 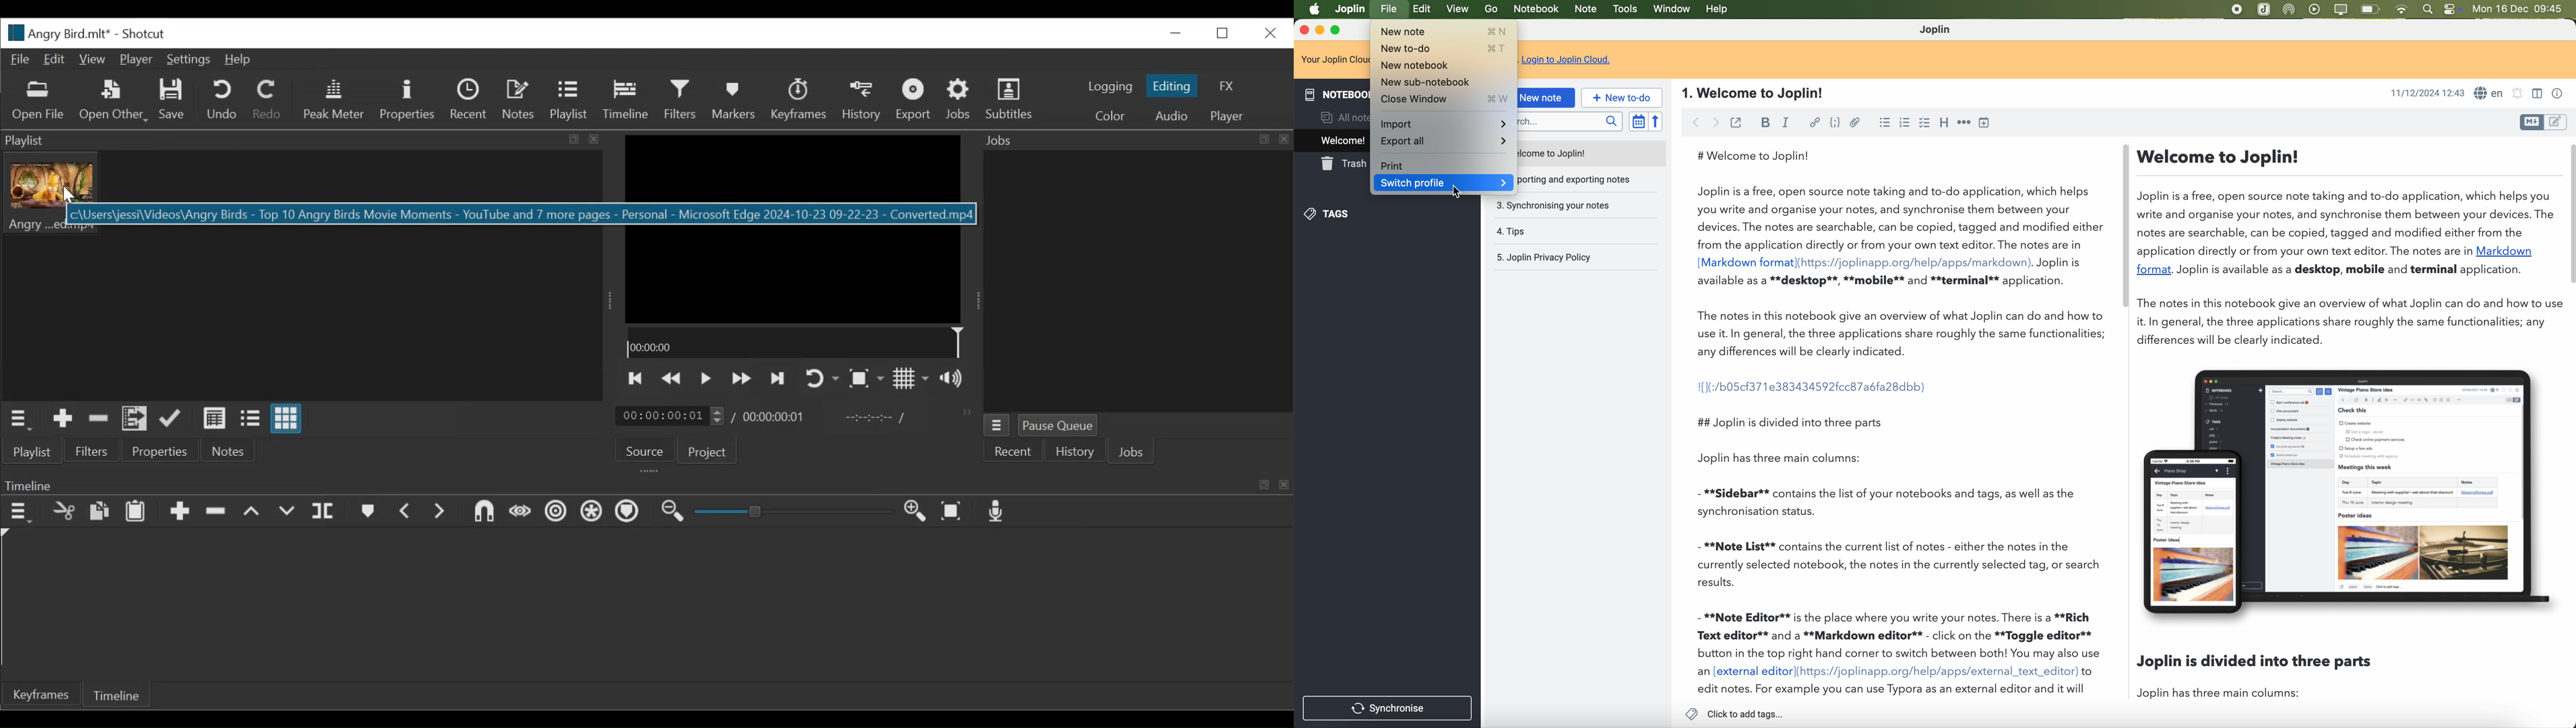 I want to click on window, so click(x=1672, y=10).